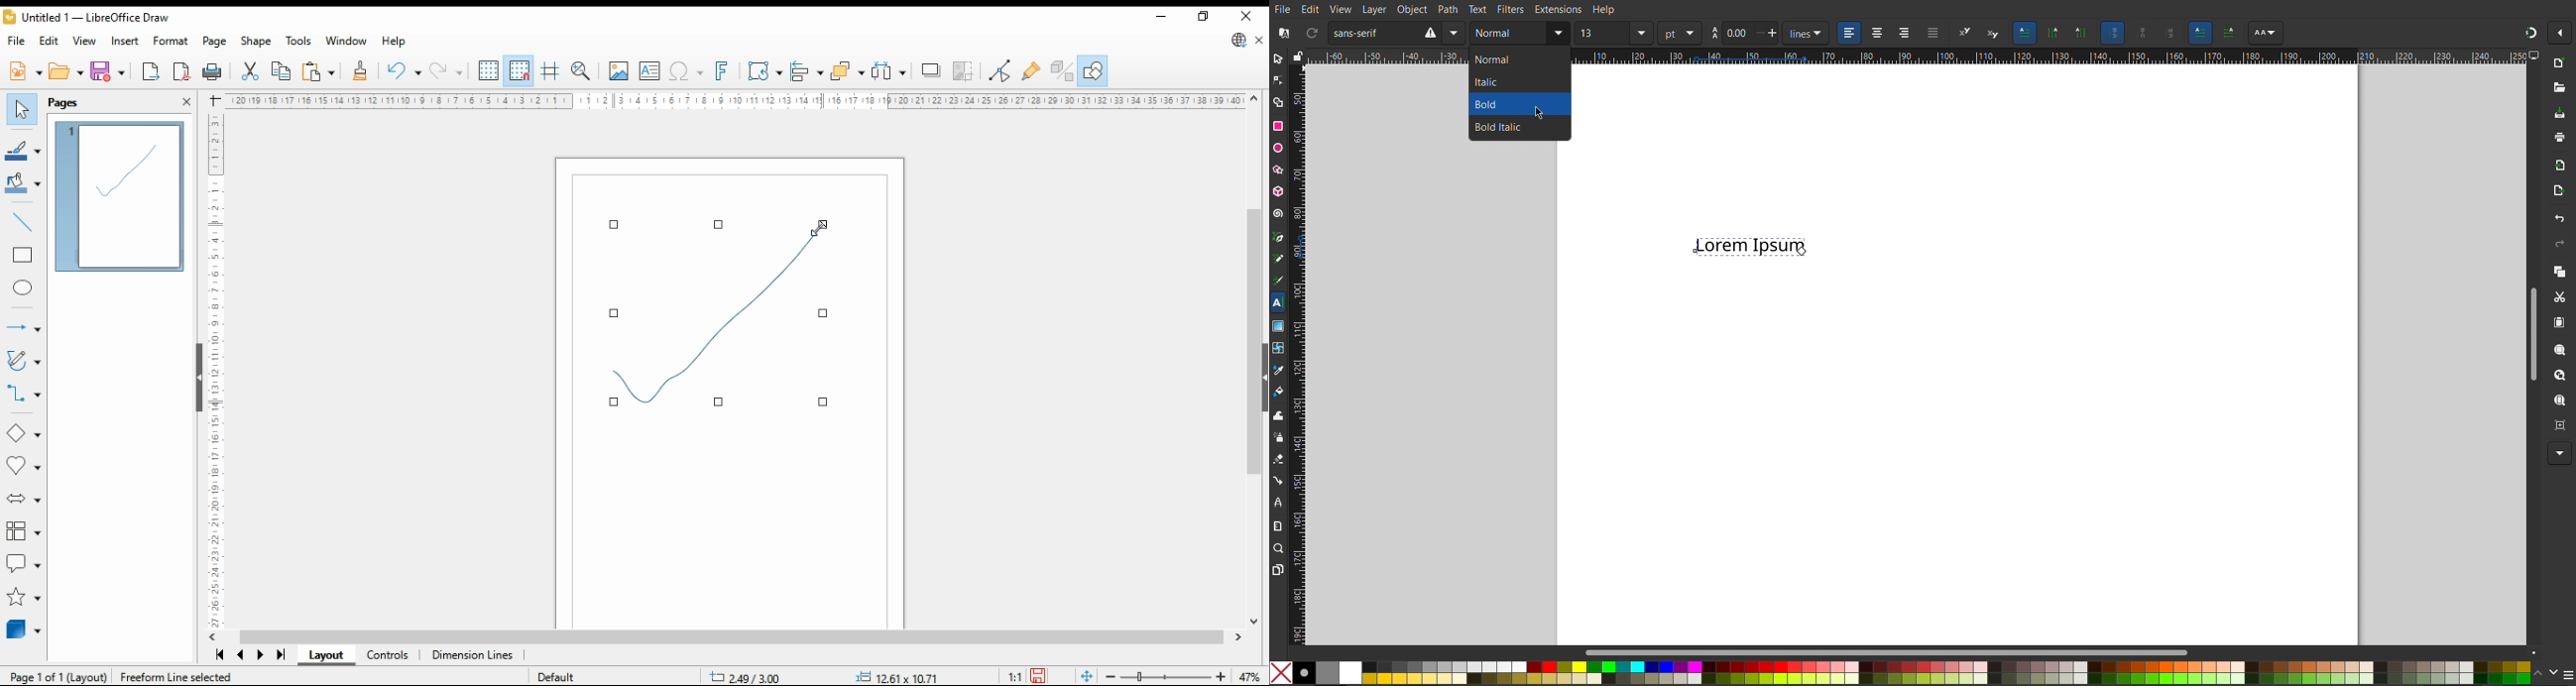  I want to click on ruler, so click(208, 372).